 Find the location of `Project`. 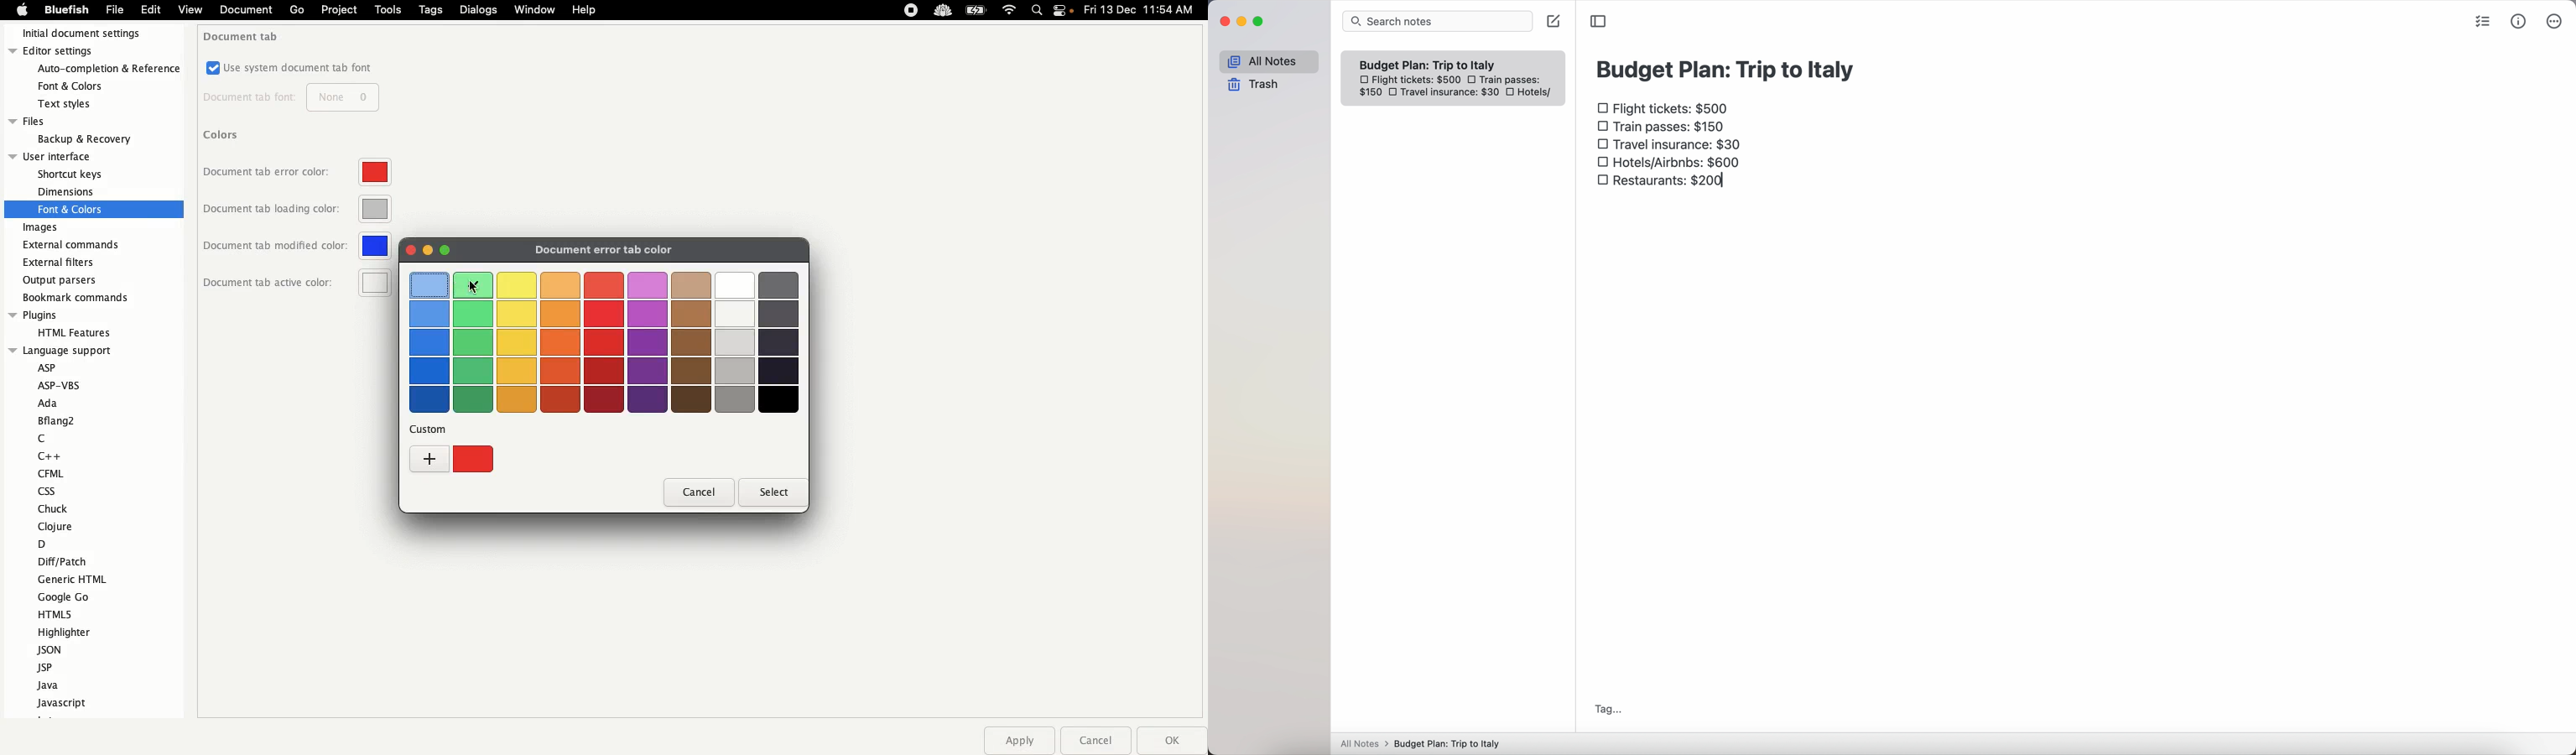

Project is located at coordinates (338, 10).